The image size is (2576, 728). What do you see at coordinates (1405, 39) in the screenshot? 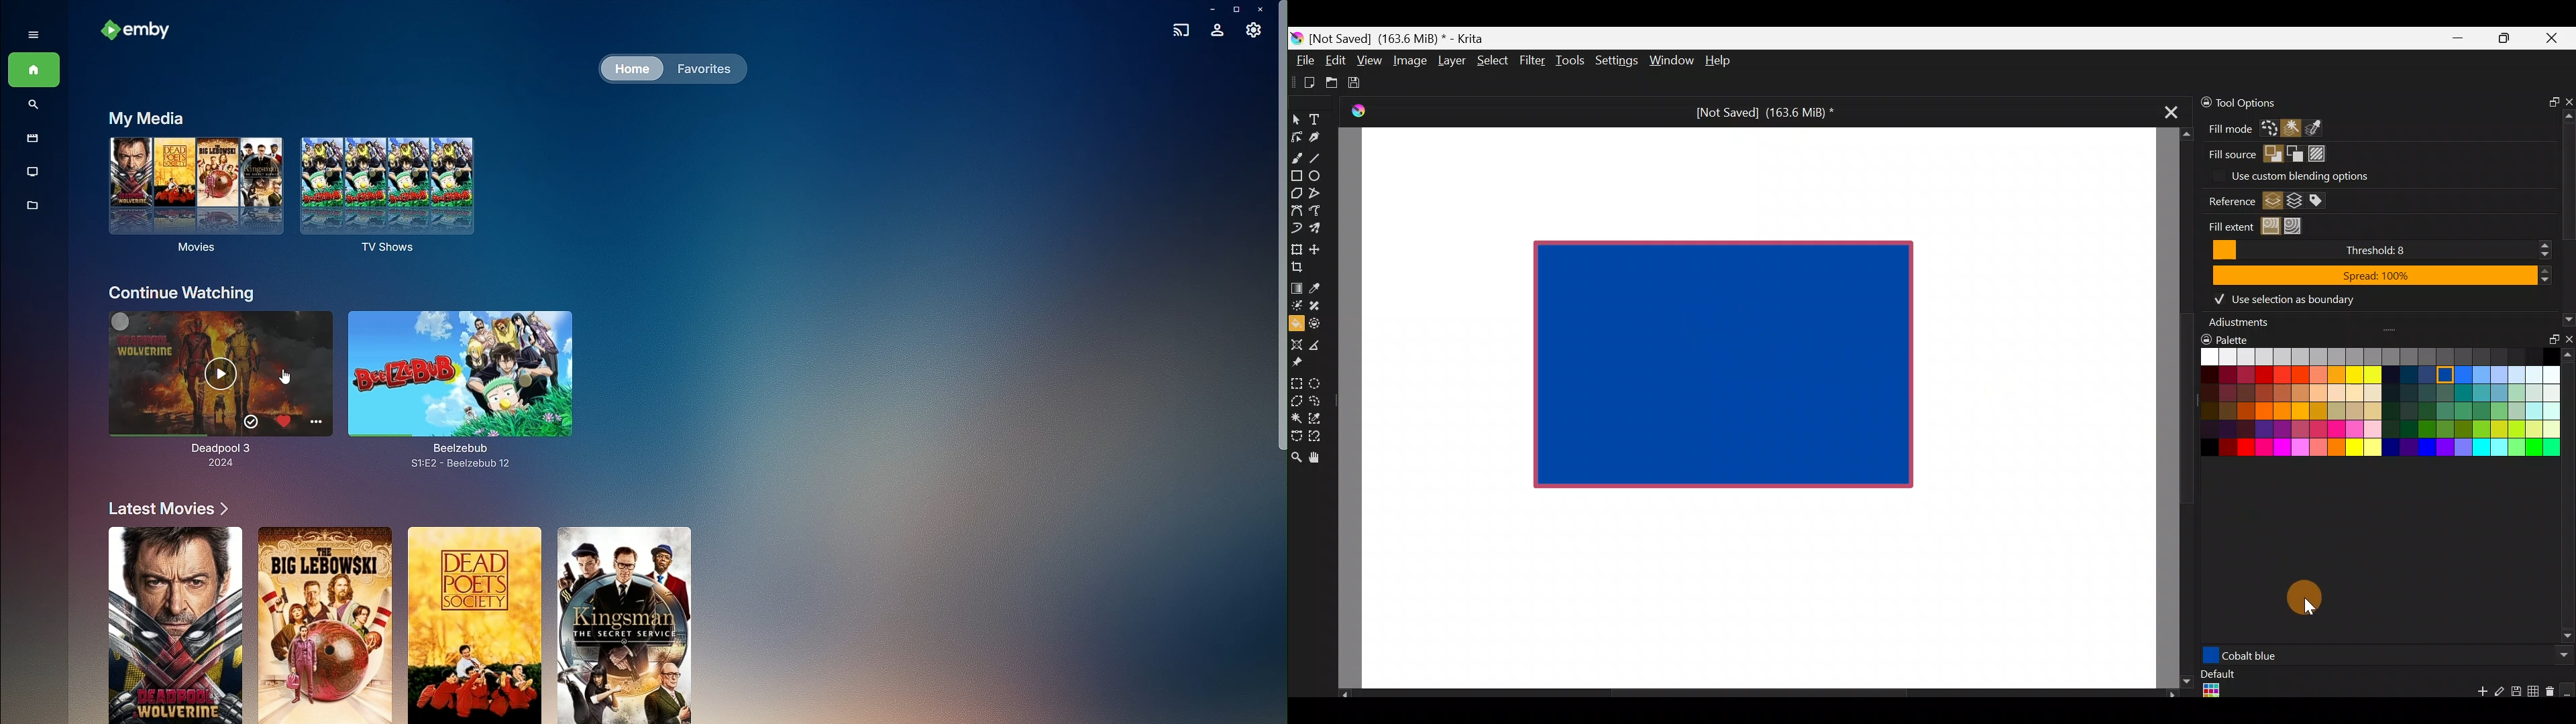
I see `[Not Saved] (163.6 MiB) * - Krita` at bounding box center [1405, 39].